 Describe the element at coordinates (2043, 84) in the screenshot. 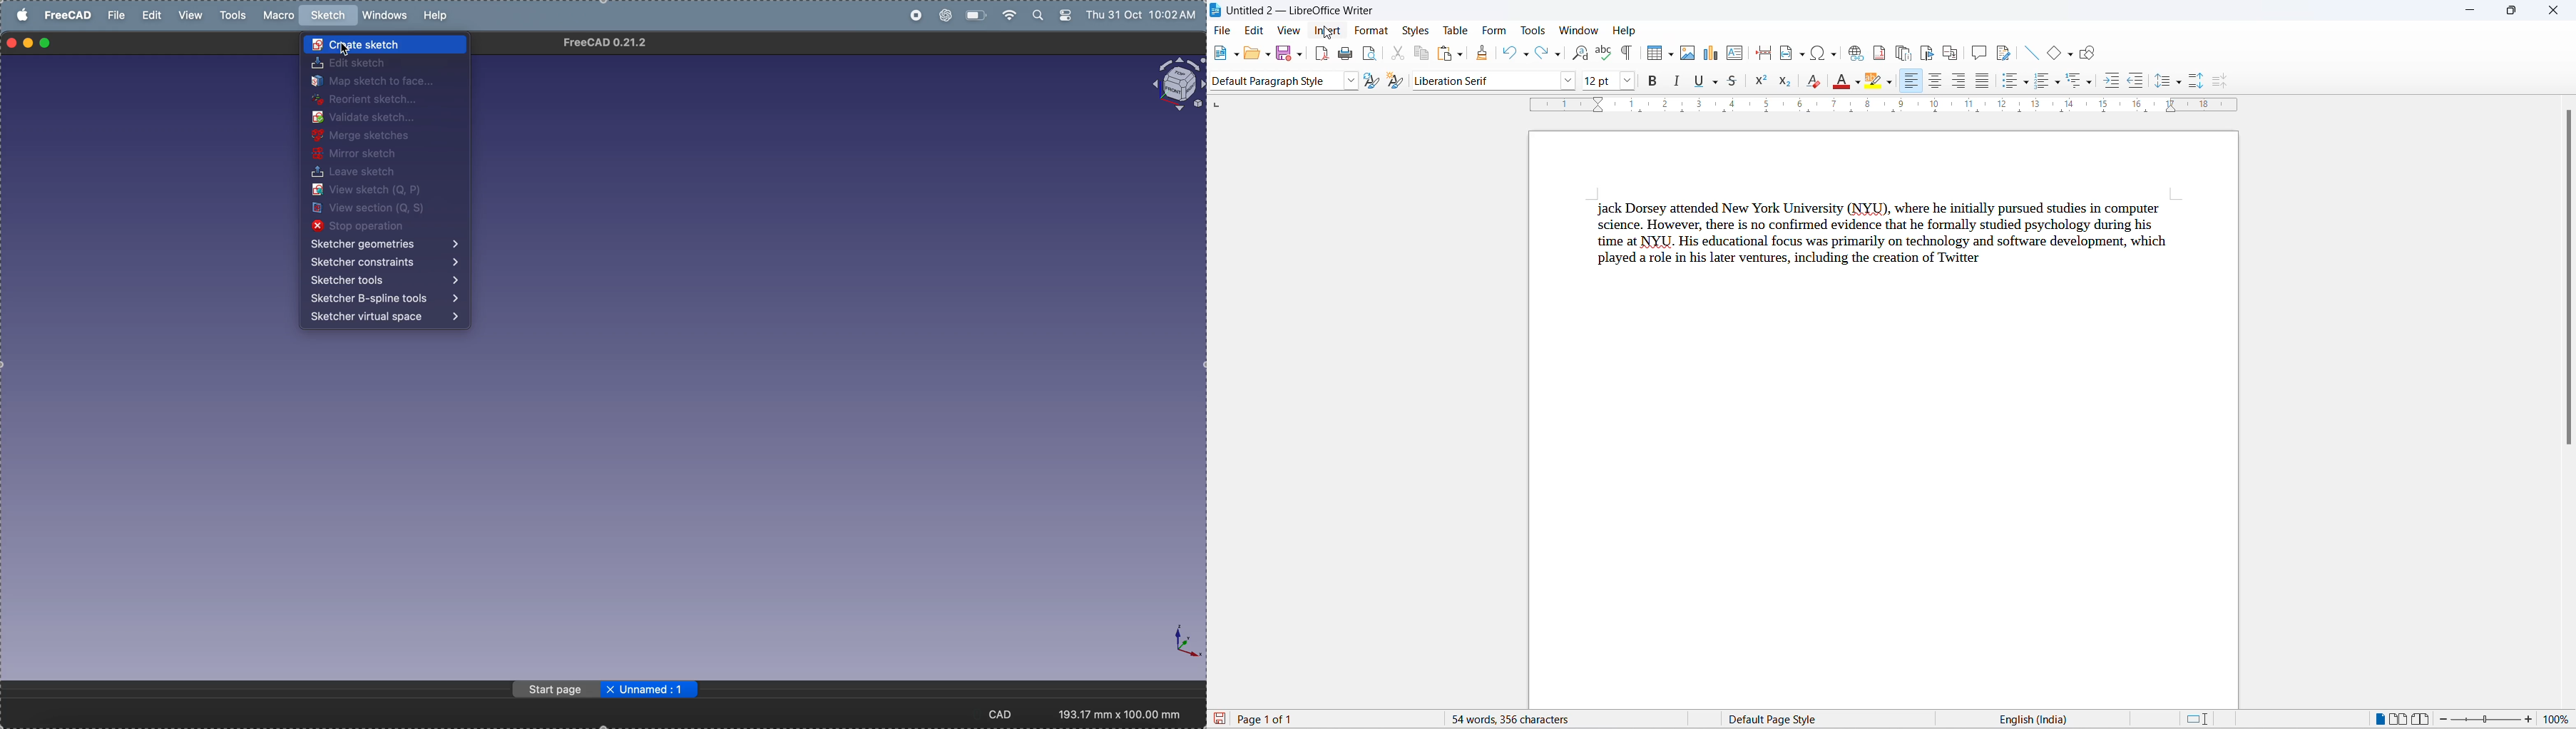

I see `toggle ordered list` at that location.